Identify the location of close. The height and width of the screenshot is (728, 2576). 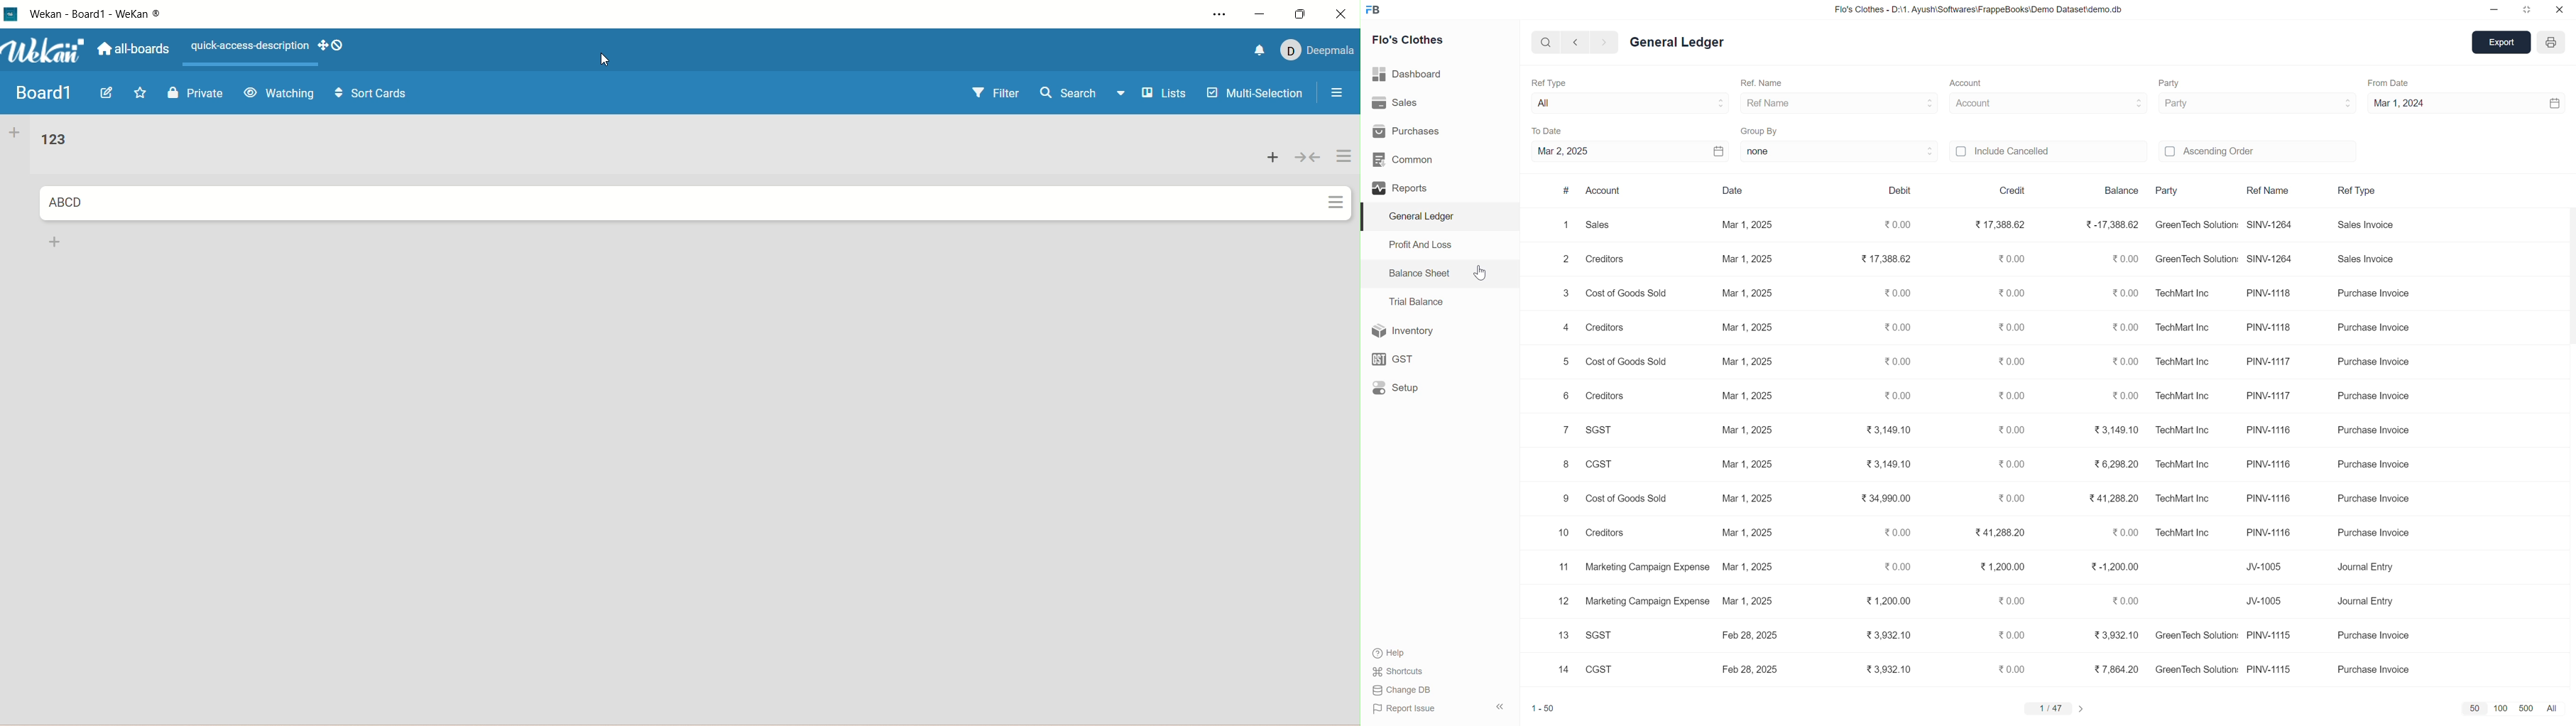
(1345, 11).